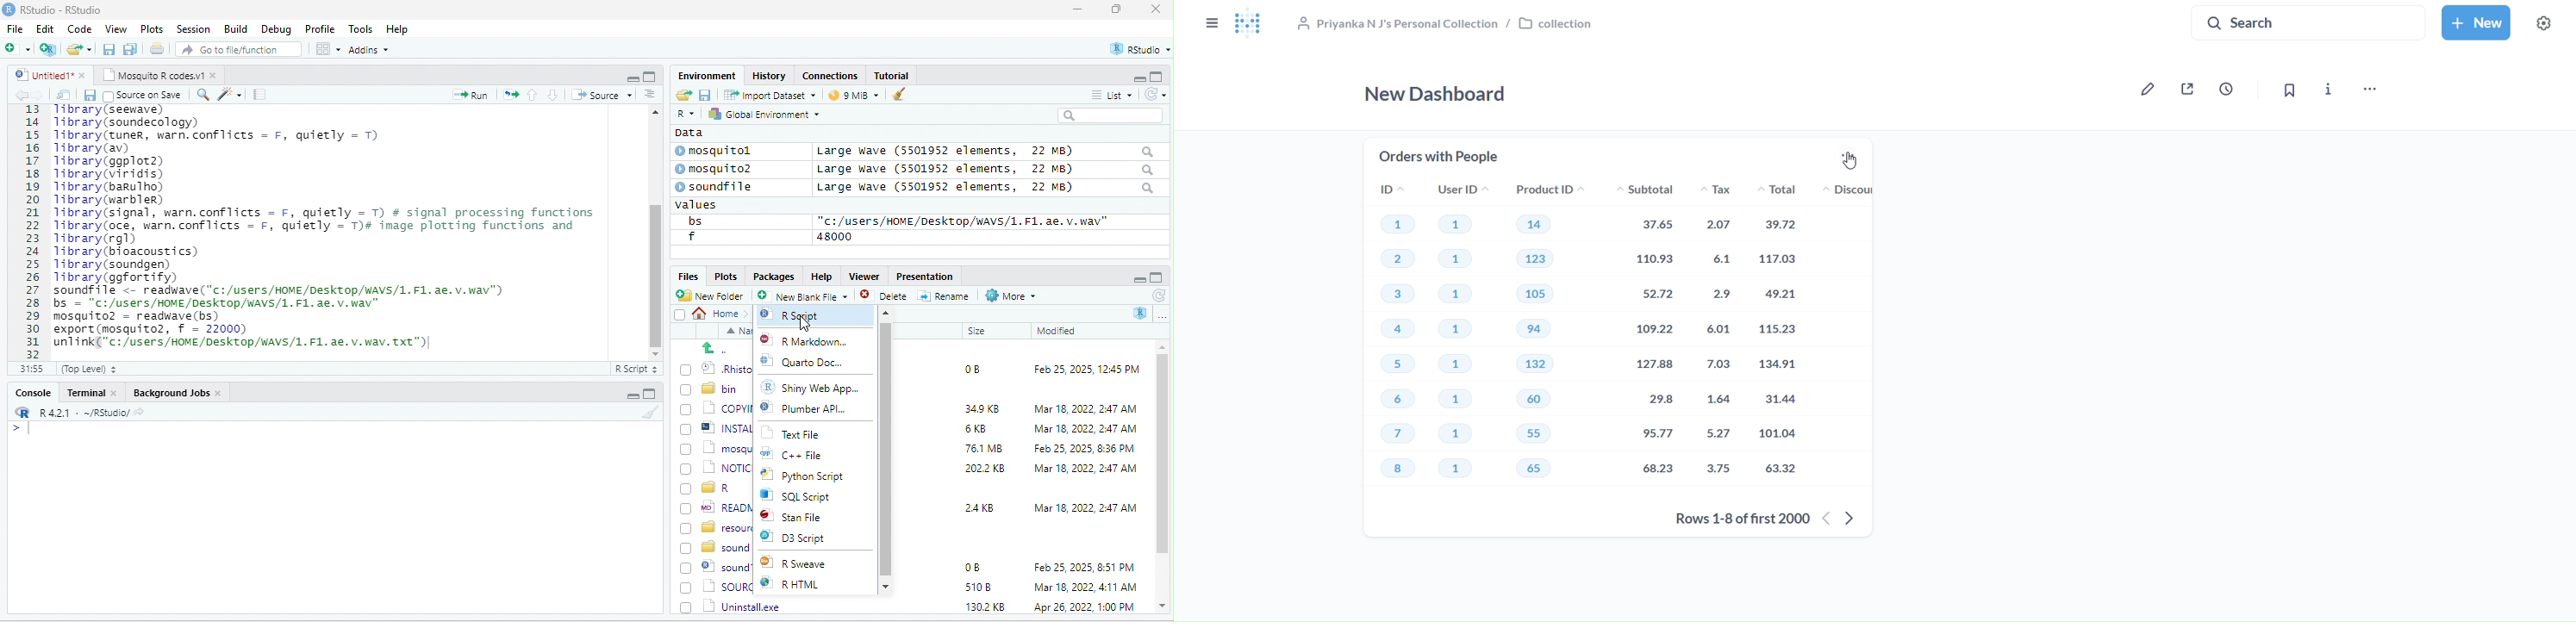 The image size is (2576, 644). I want to click on up, so click(533, 94).